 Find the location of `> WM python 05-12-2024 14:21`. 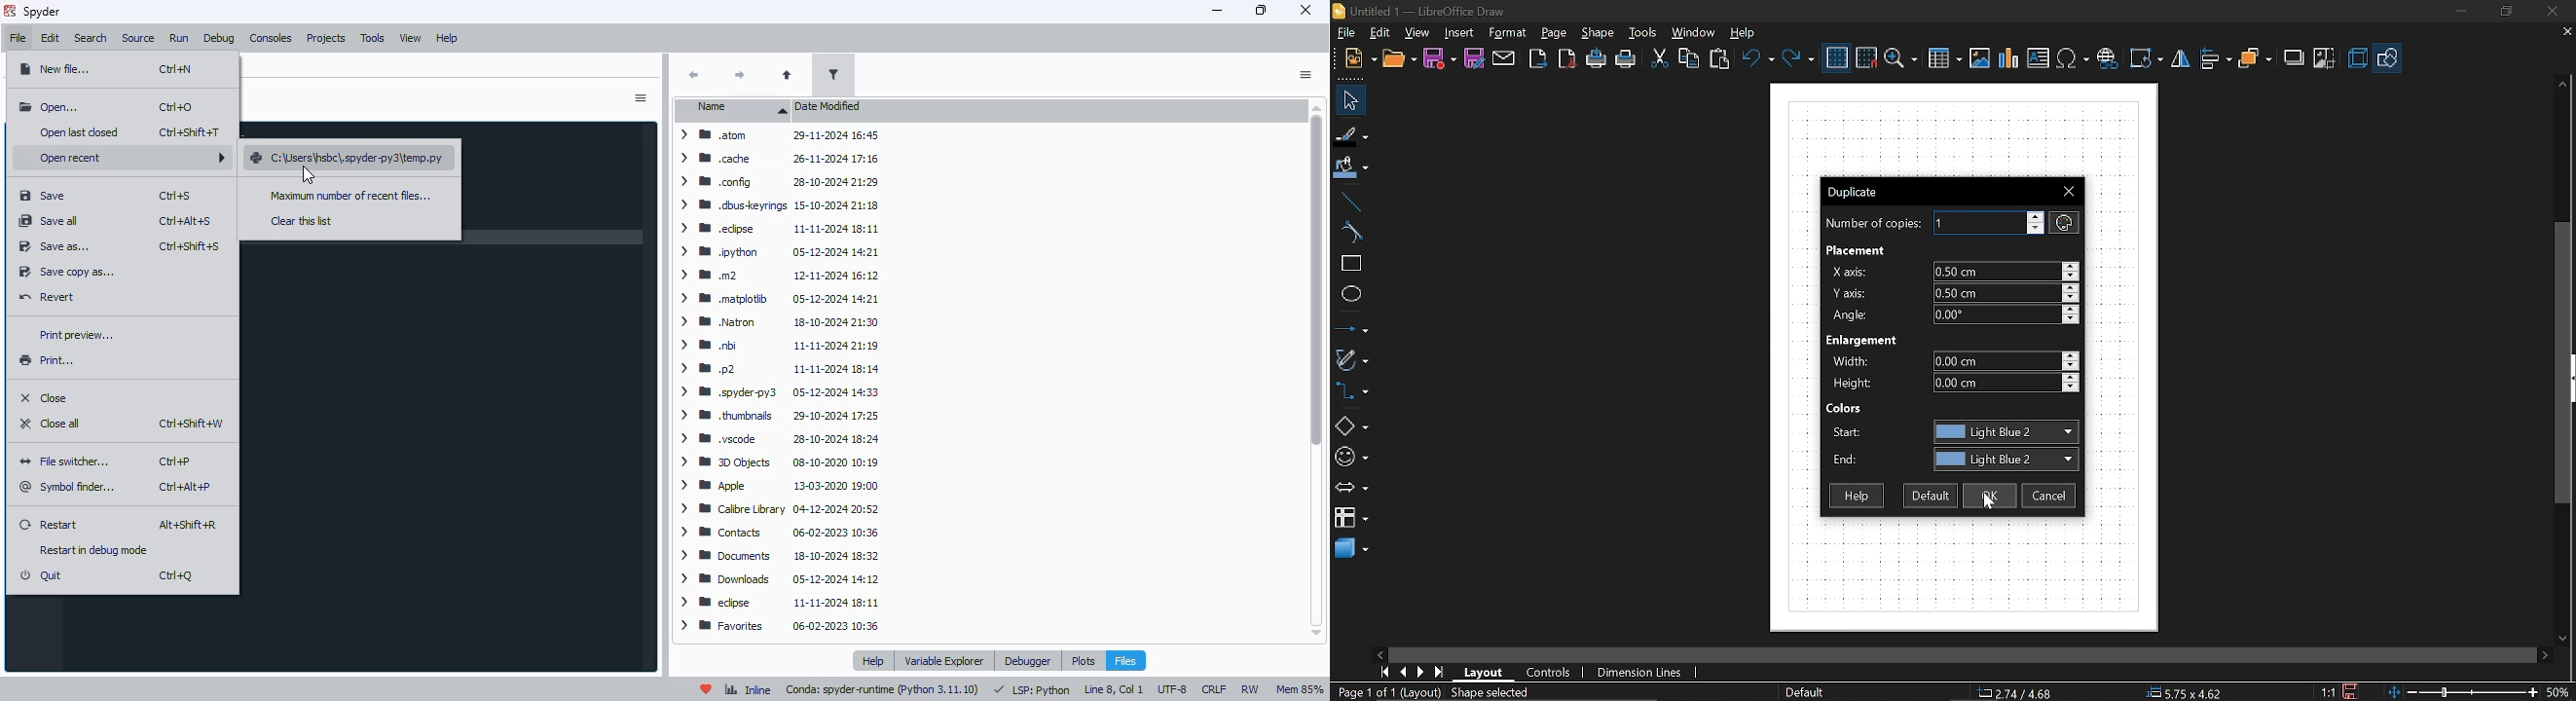

> WM python 05-12-2024 14:21 is located at coordinates (779, 251).